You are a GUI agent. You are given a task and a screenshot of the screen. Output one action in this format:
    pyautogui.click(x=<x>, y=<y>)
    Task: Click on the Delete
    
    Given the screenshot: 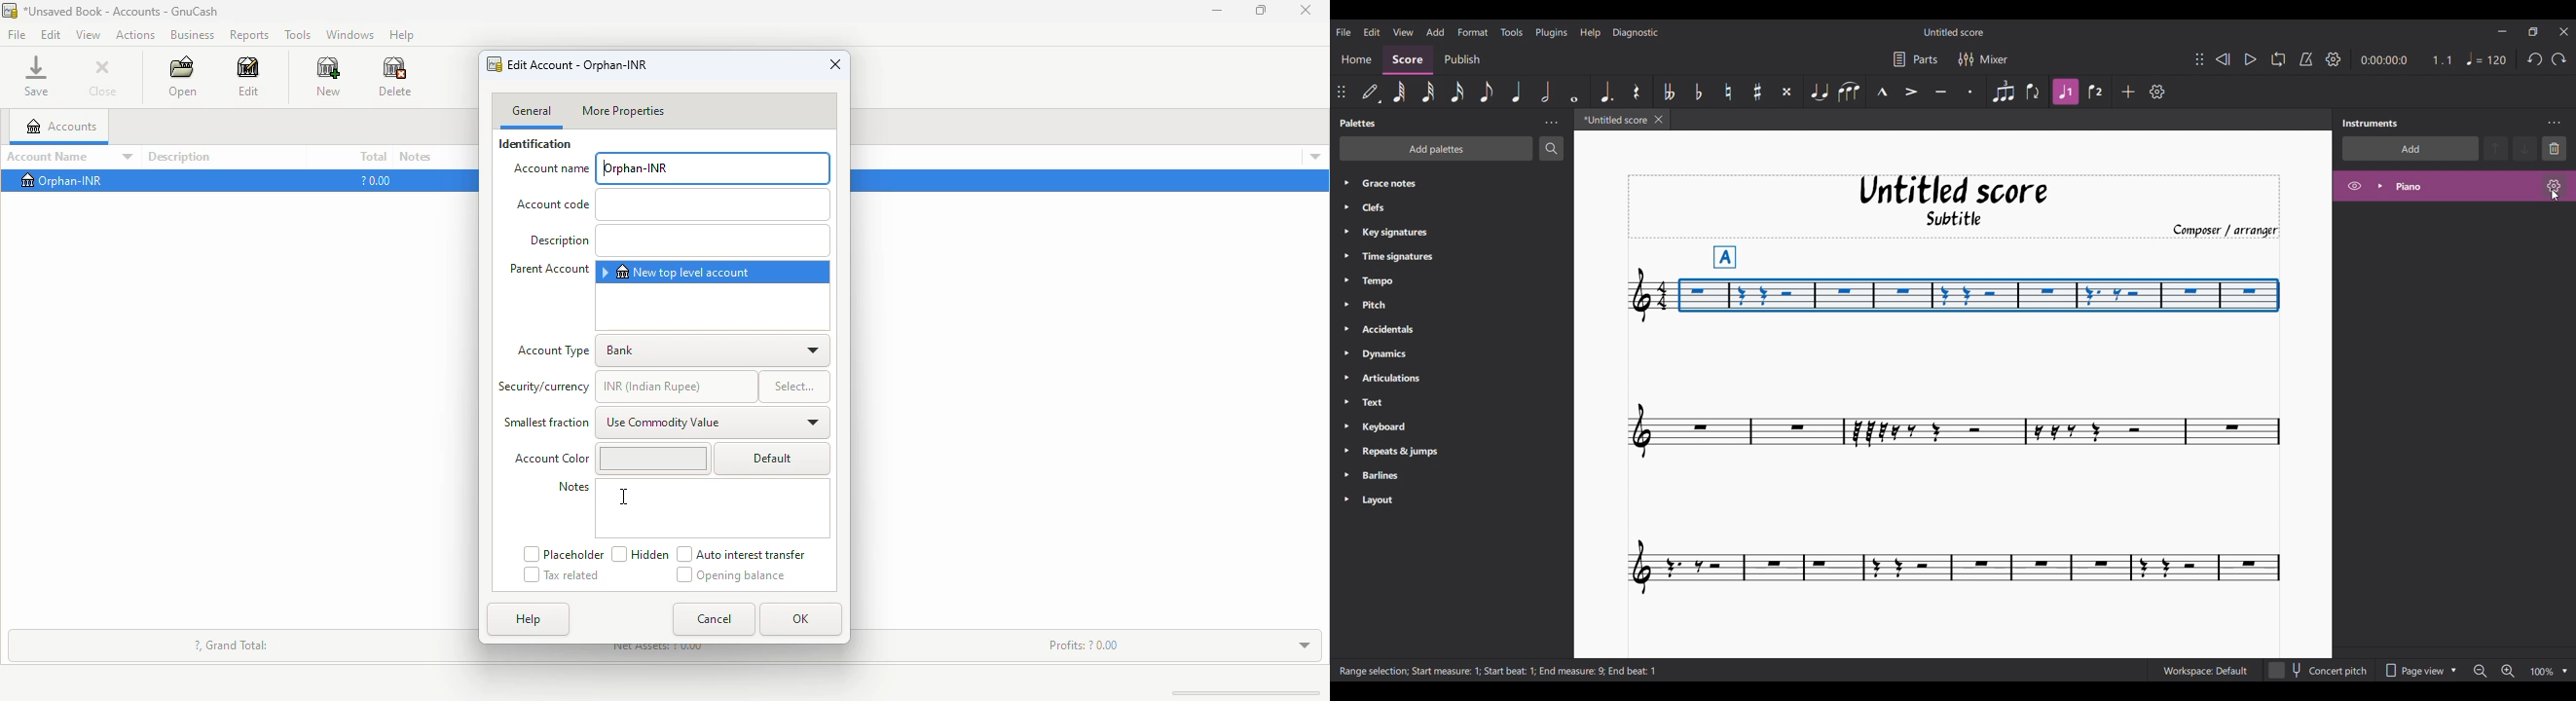 What is the action you would take?
    pyautogui.click(x=2555, y=149)
    